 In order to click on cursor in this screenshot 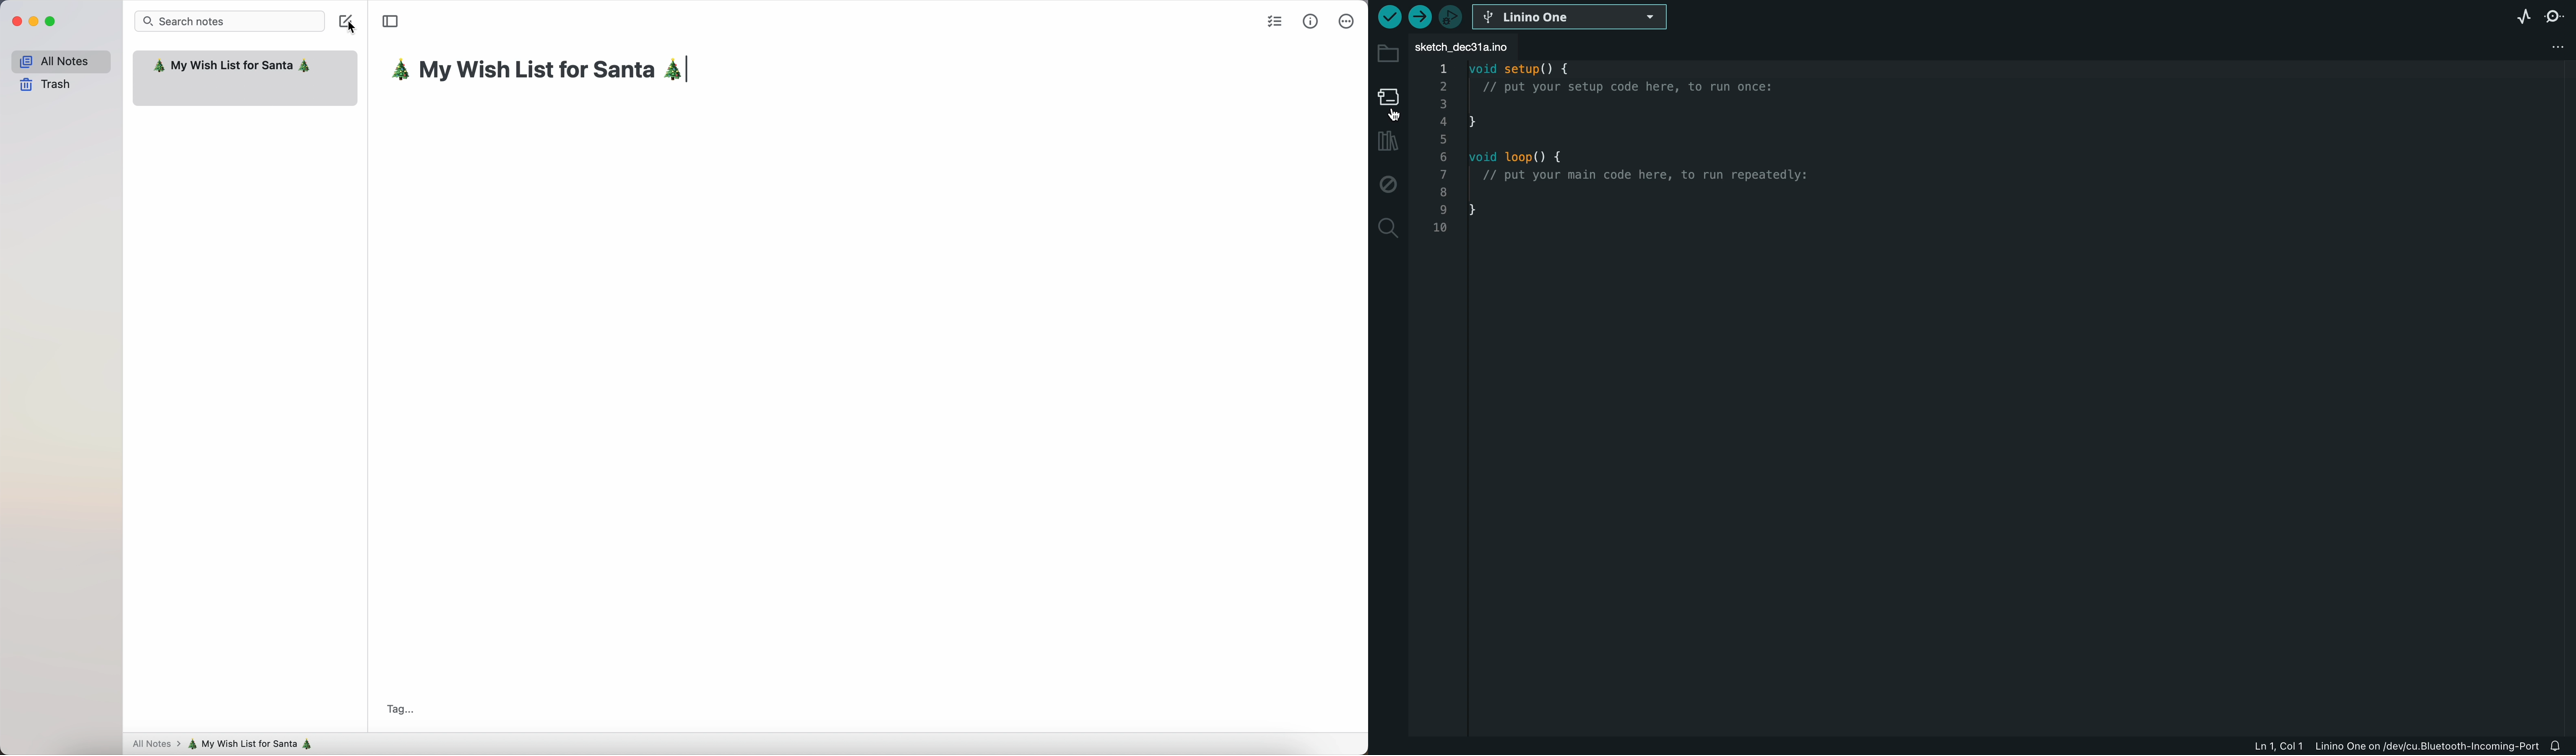, I will do `click(347, 28)`.